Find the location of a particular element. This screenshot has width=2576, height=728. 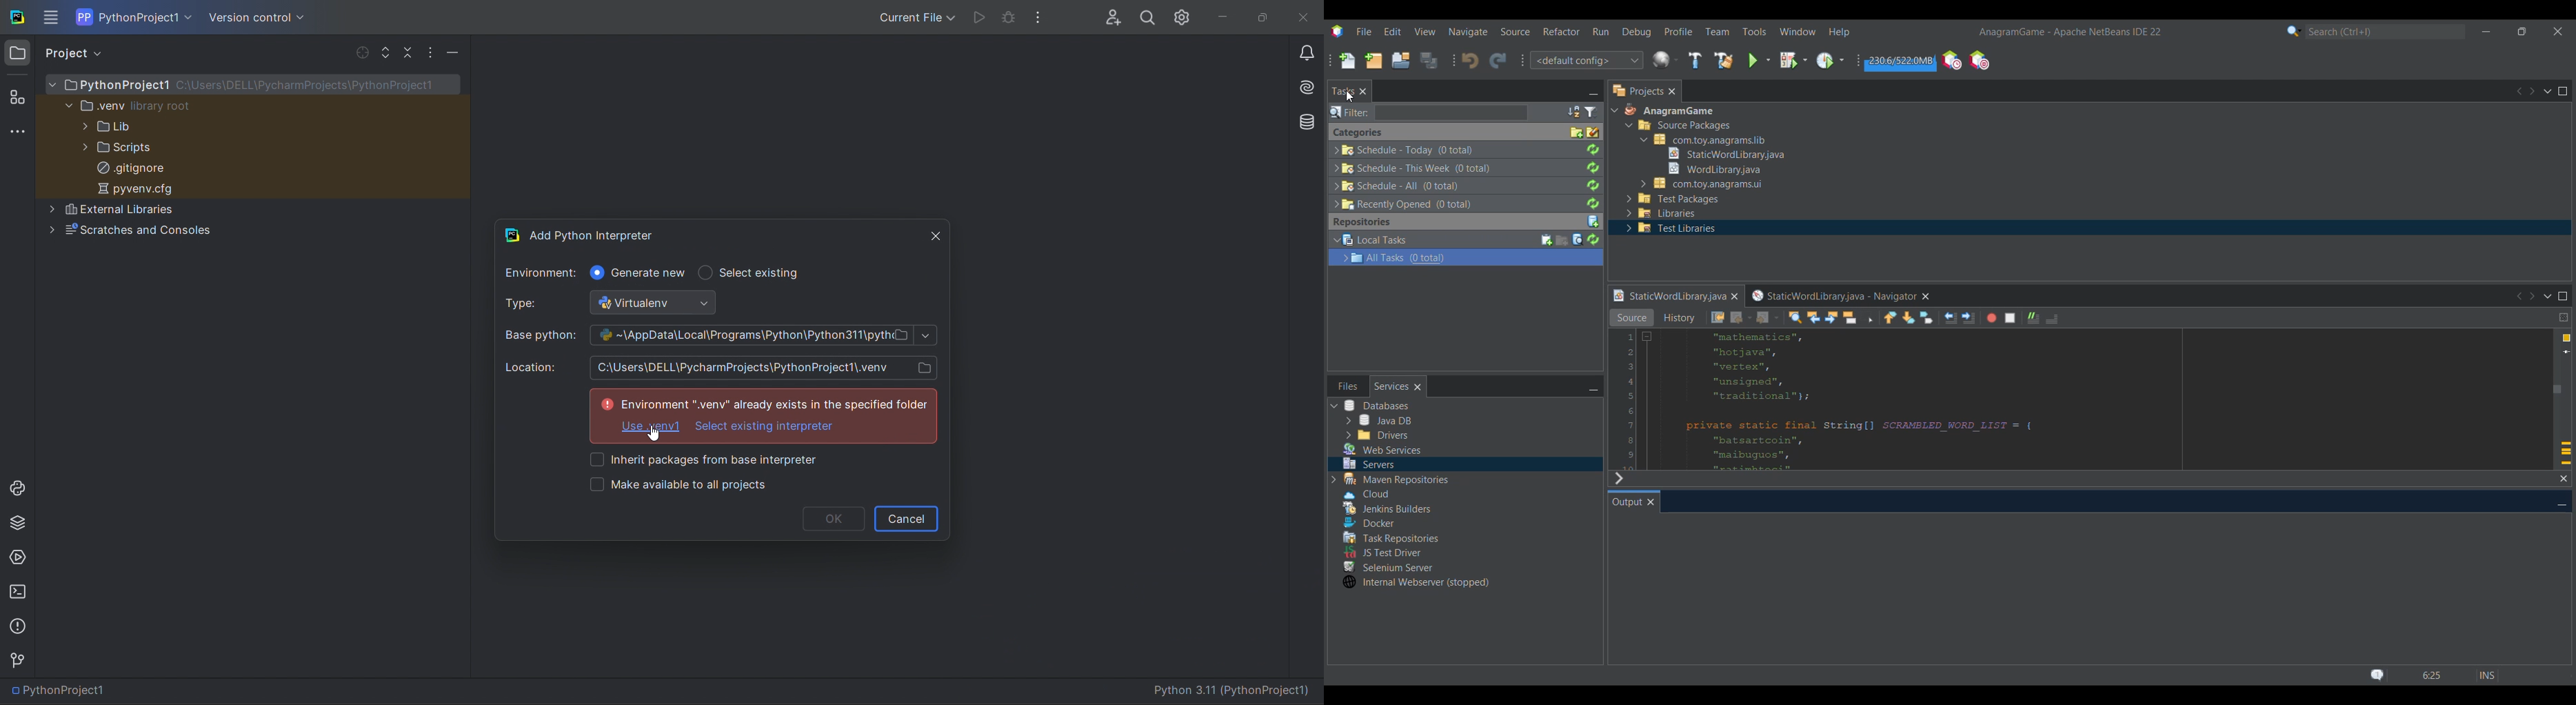

 is located at coordinates (1668, 229).